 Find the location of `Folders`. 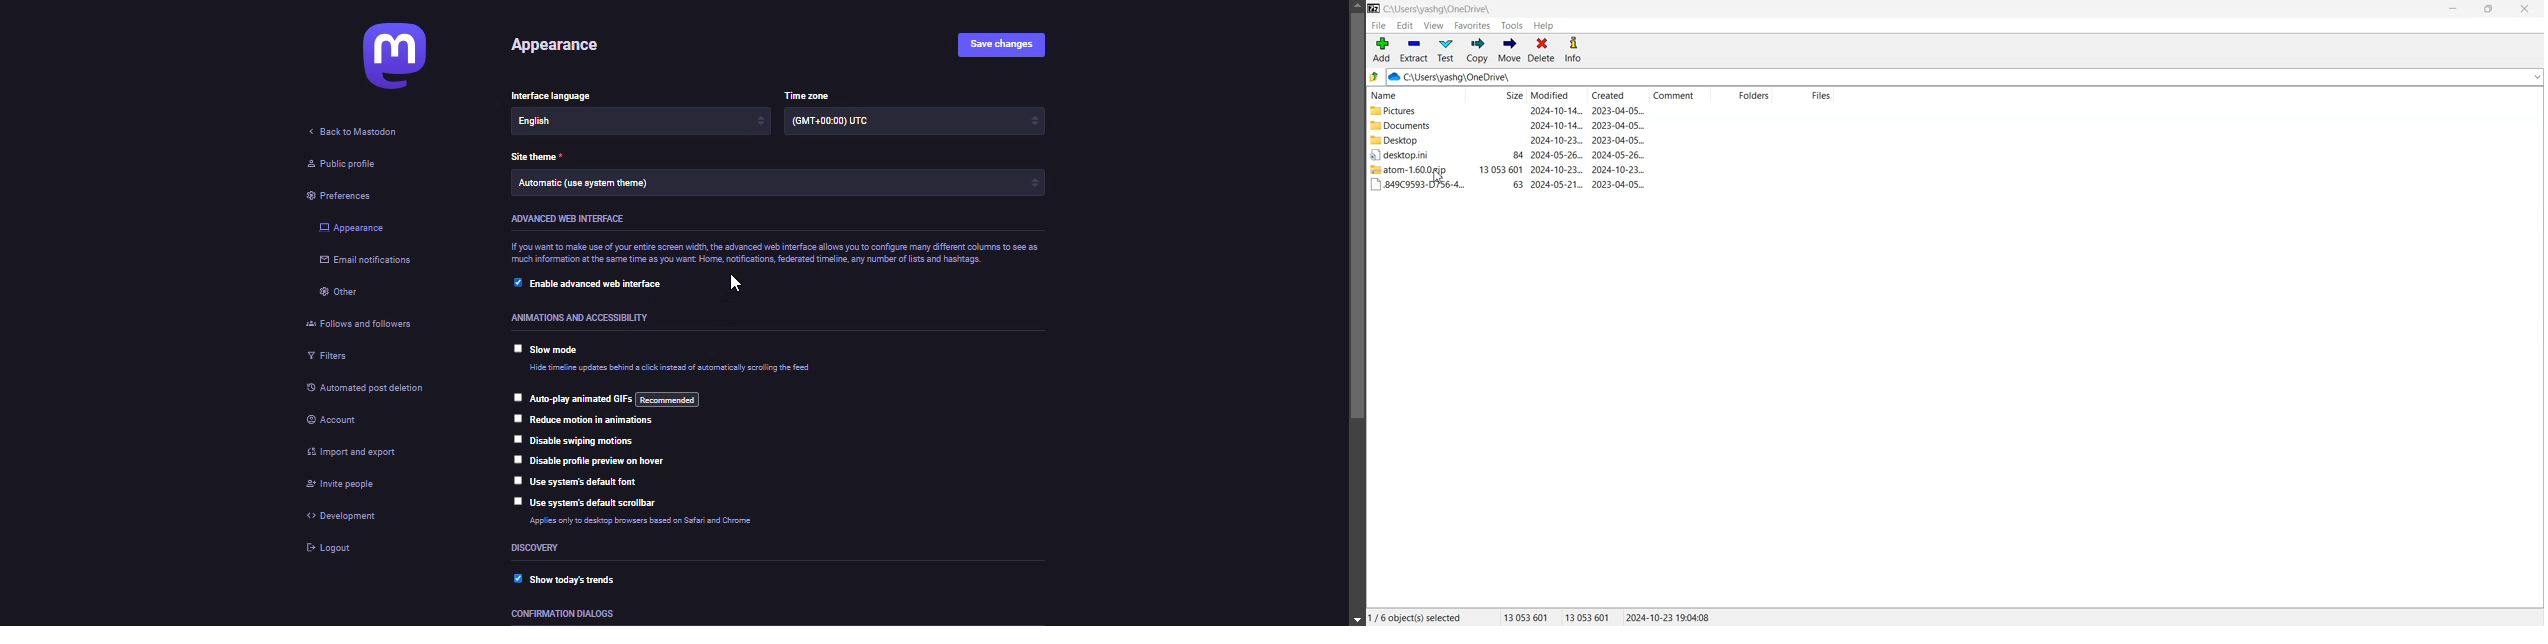

Folders is located at coordinates (1741, 96).